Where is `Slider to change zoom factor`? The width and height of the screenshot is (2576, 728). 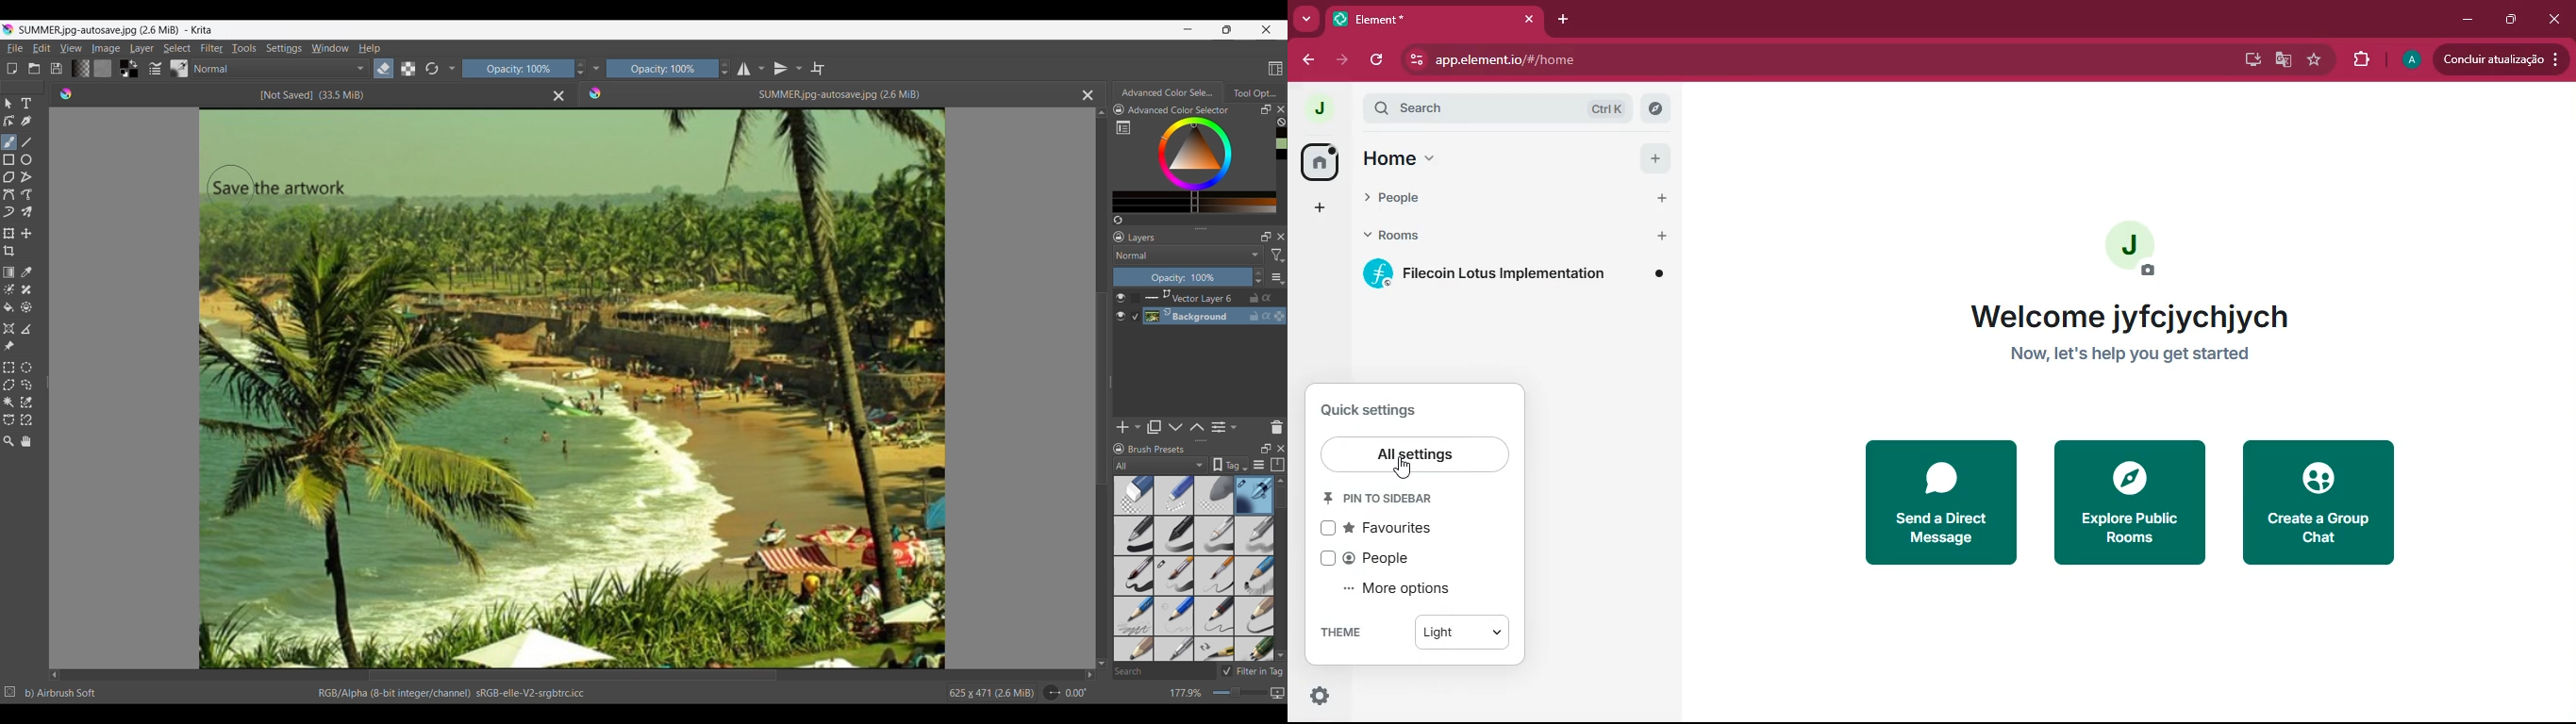 Slider to change zoom factor is located at coordinates (1240, 692).